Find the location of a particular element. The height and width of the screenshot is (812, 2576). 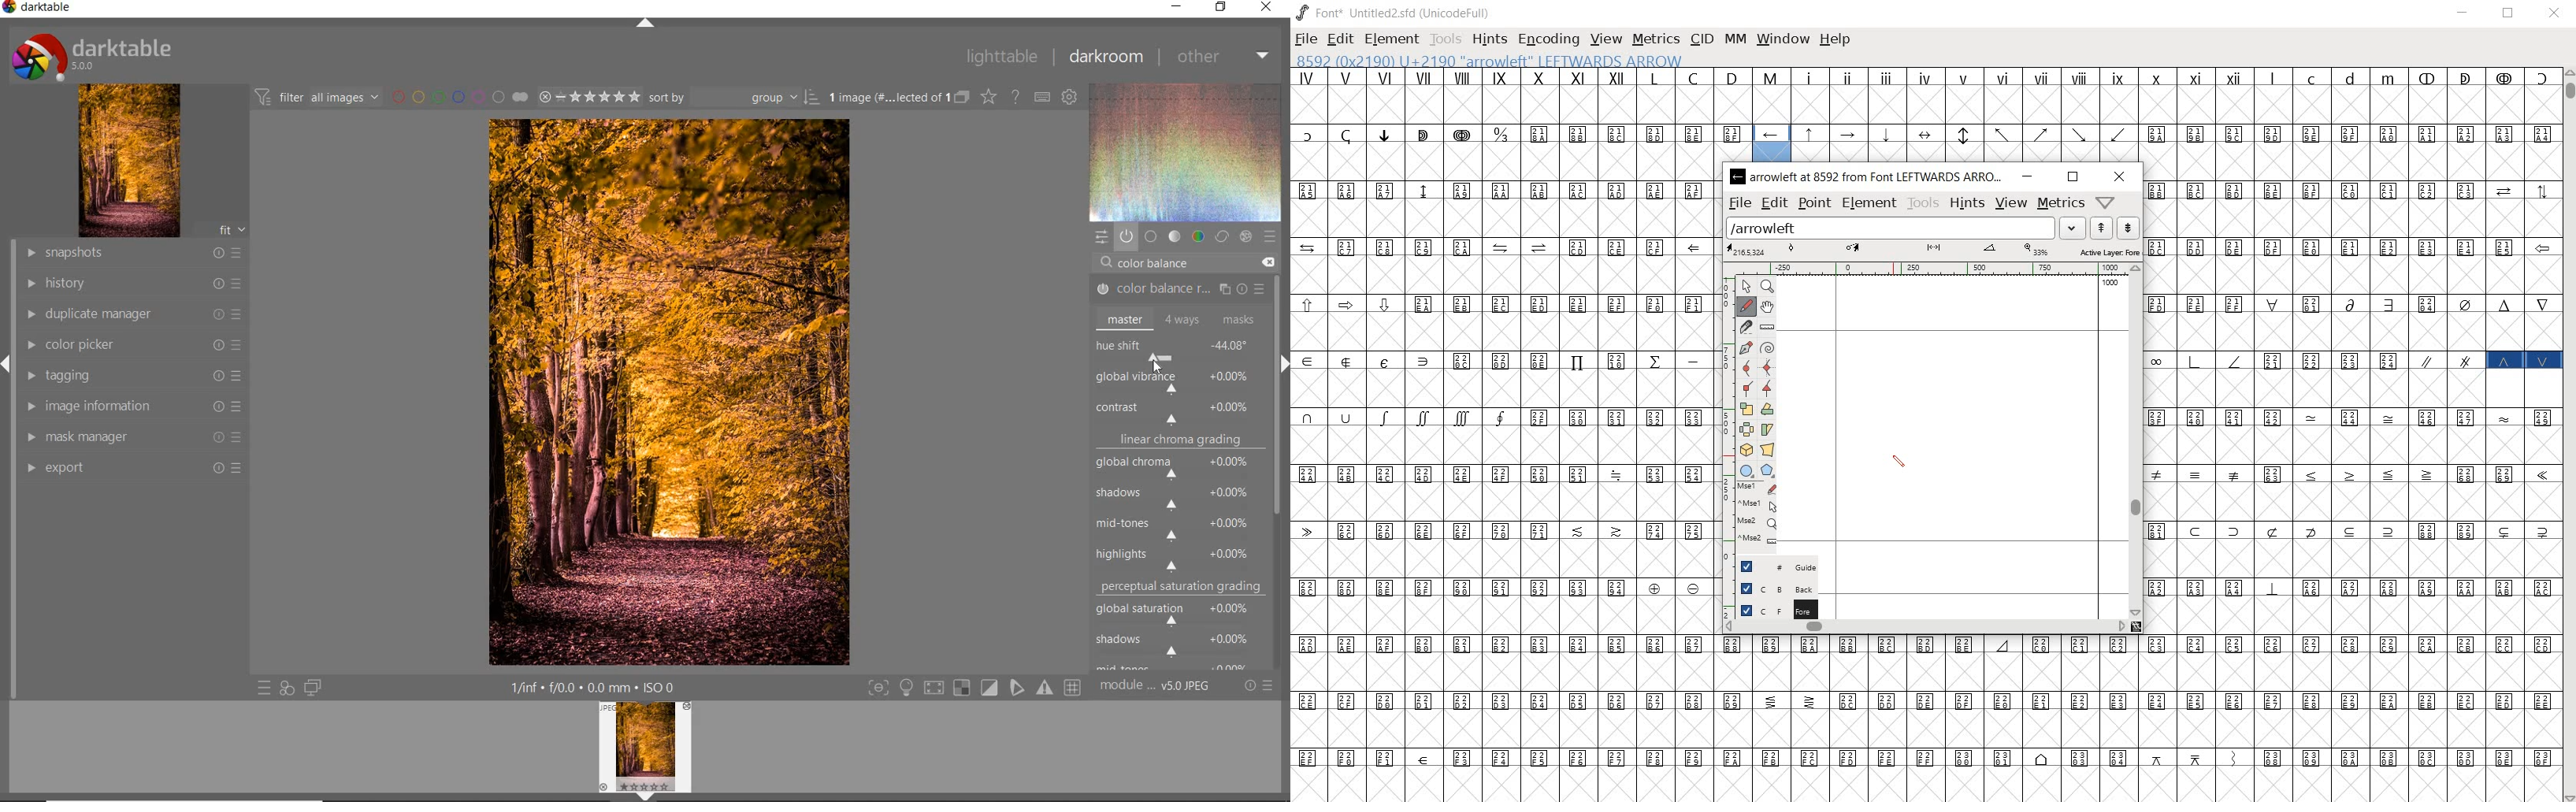

metrics is located at coordinates (1655, 40).